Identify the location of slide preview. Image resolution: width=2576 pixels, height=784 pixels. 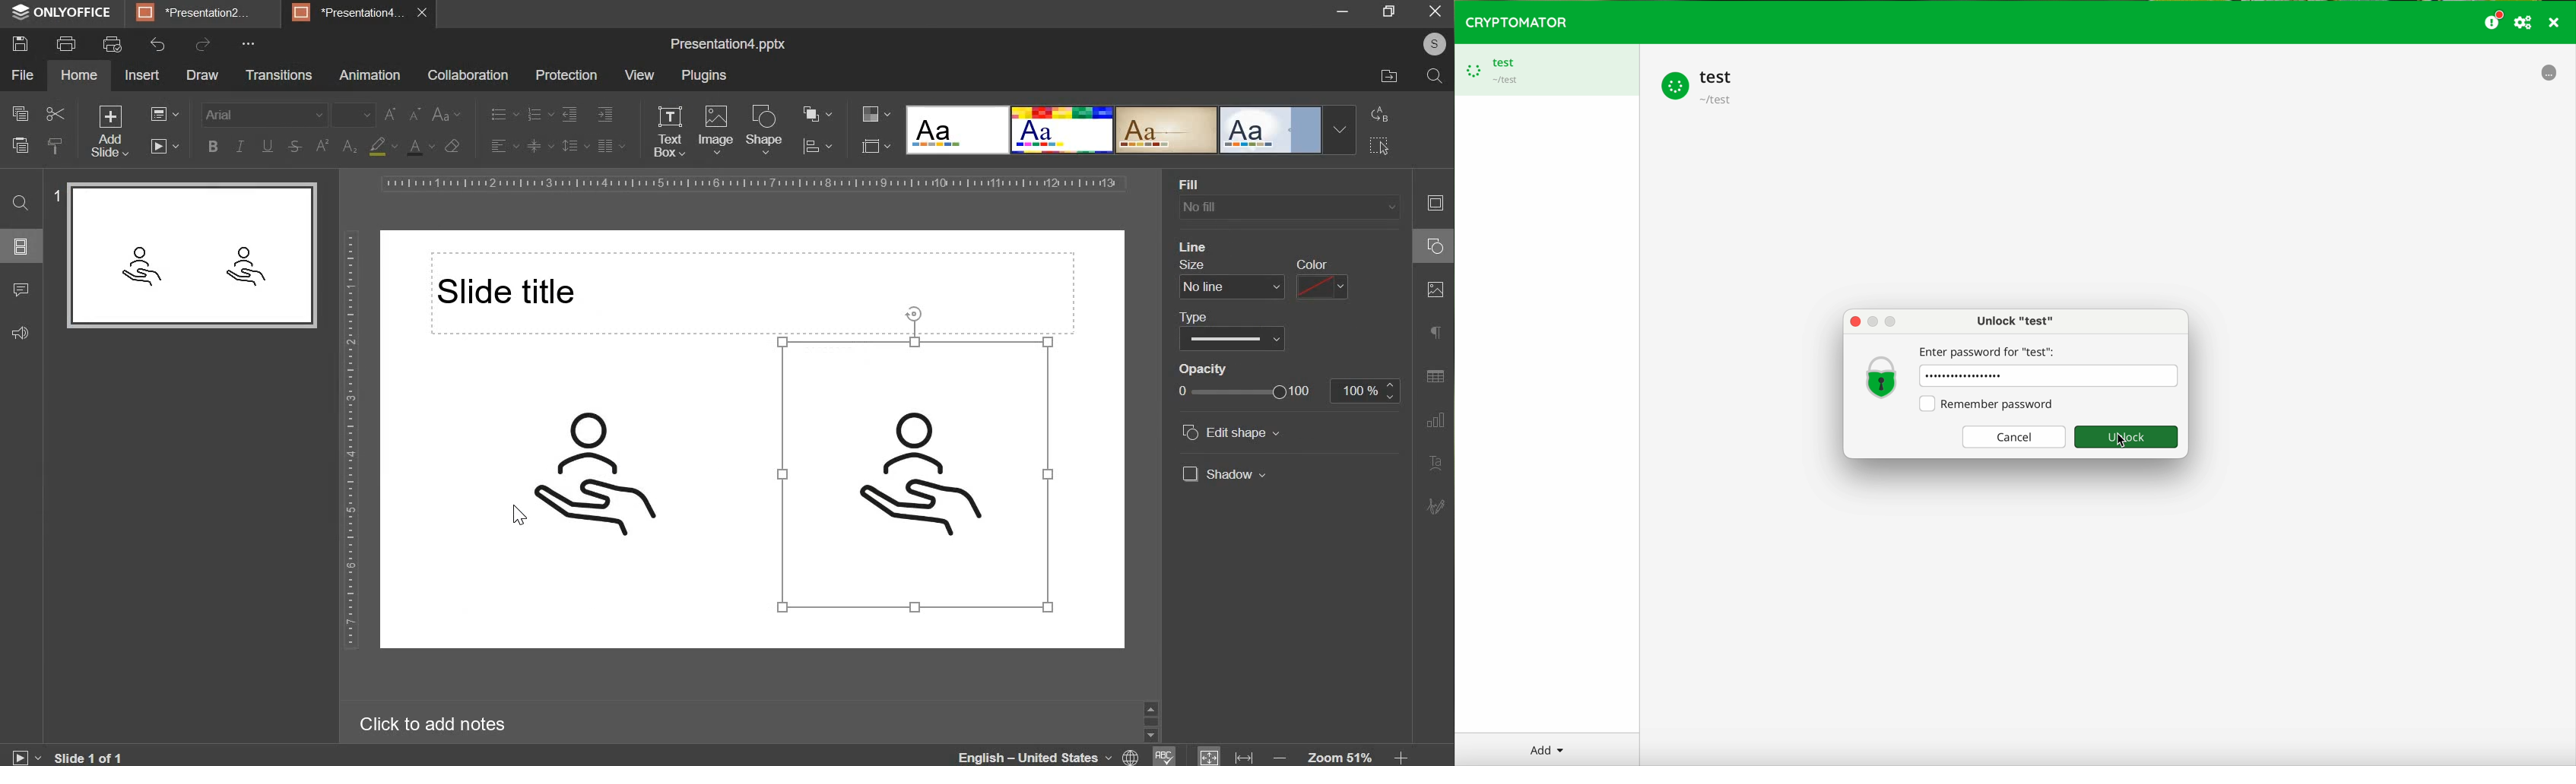
(190, 255).